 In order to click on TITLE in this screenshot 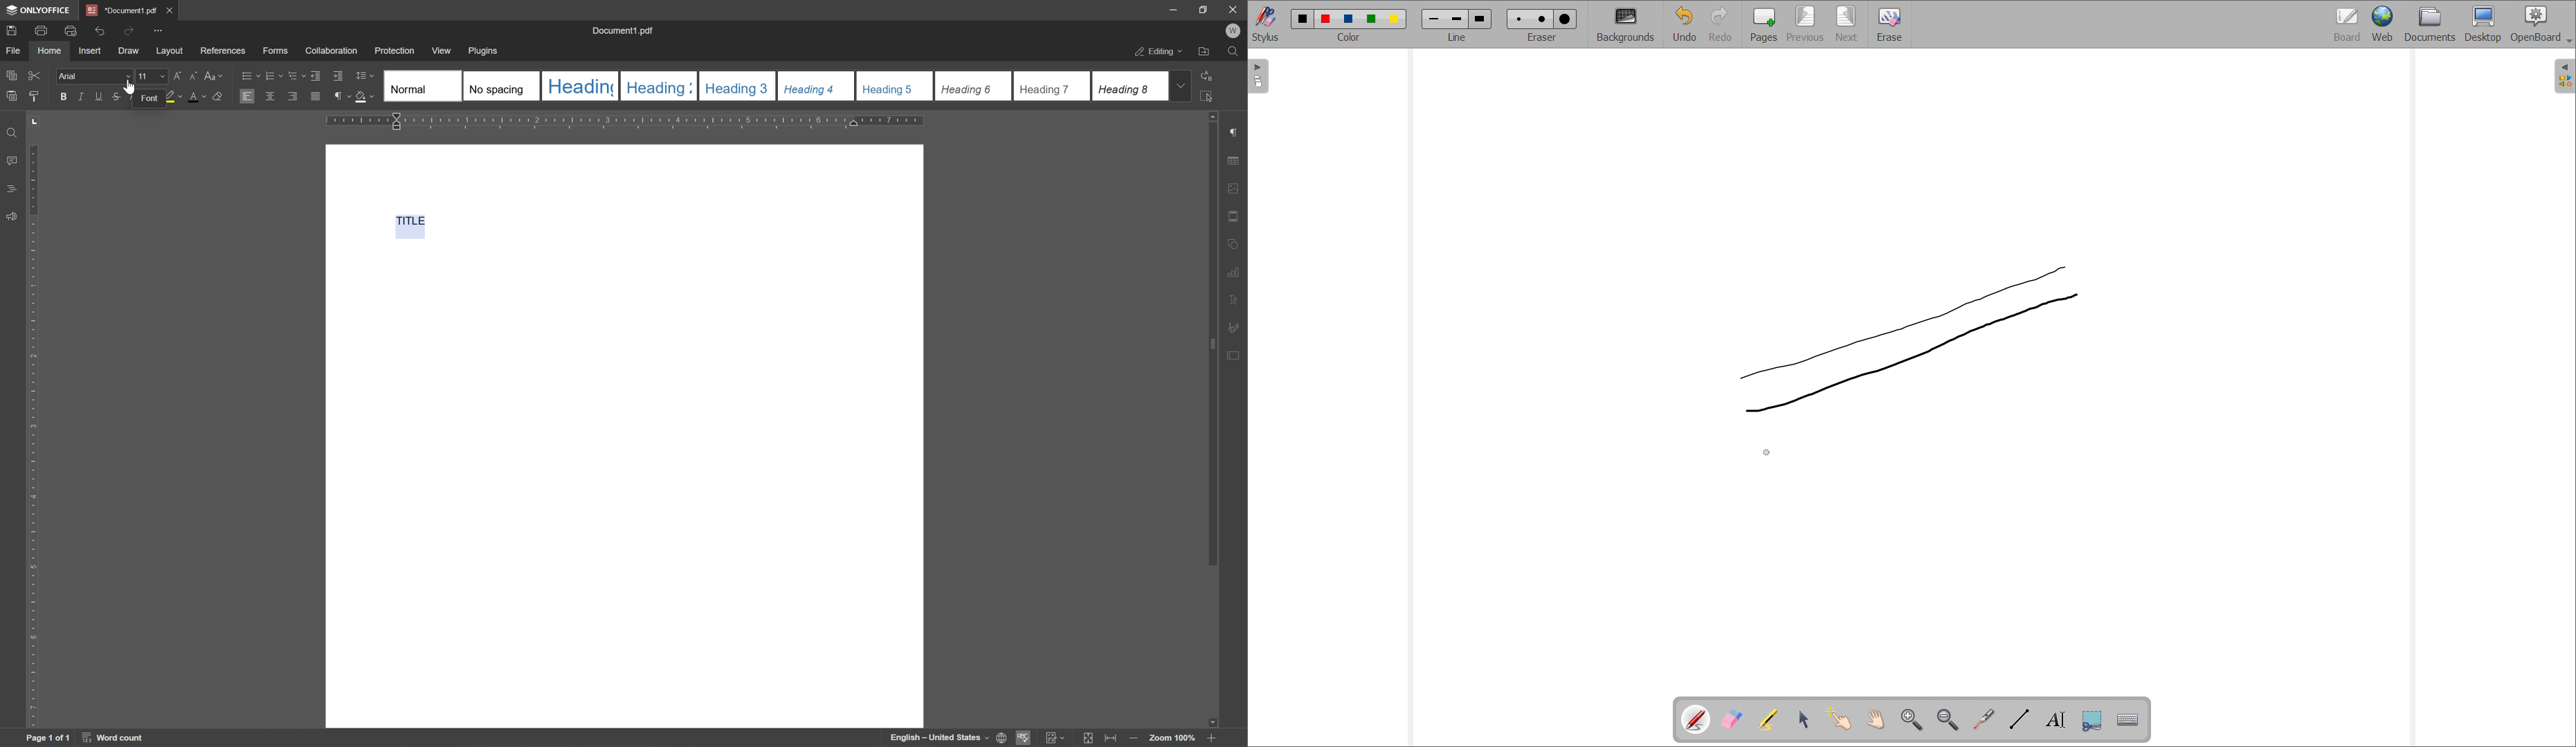, I will do `click(407, 223)`.